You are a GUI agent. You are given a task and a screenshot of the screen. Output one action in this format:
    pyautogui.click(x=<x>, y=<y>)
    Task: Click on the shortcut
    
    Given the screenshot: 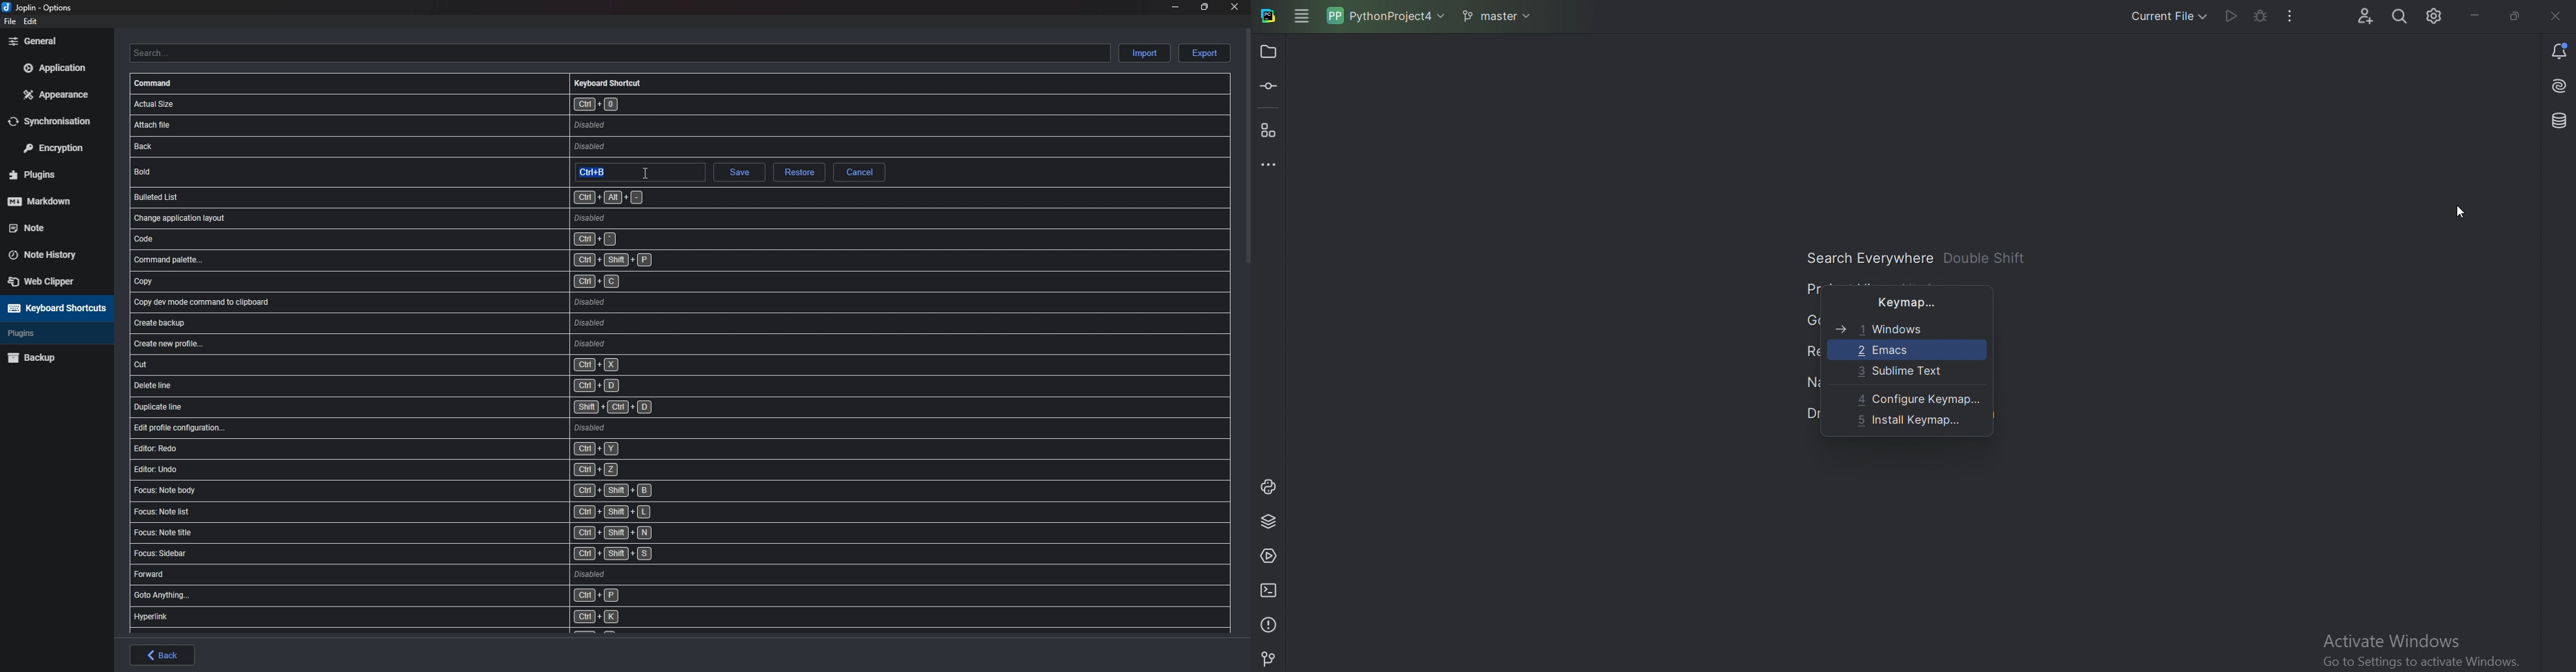 What is the action you would take?
    pyautogui.click(x=424, y=554)
    